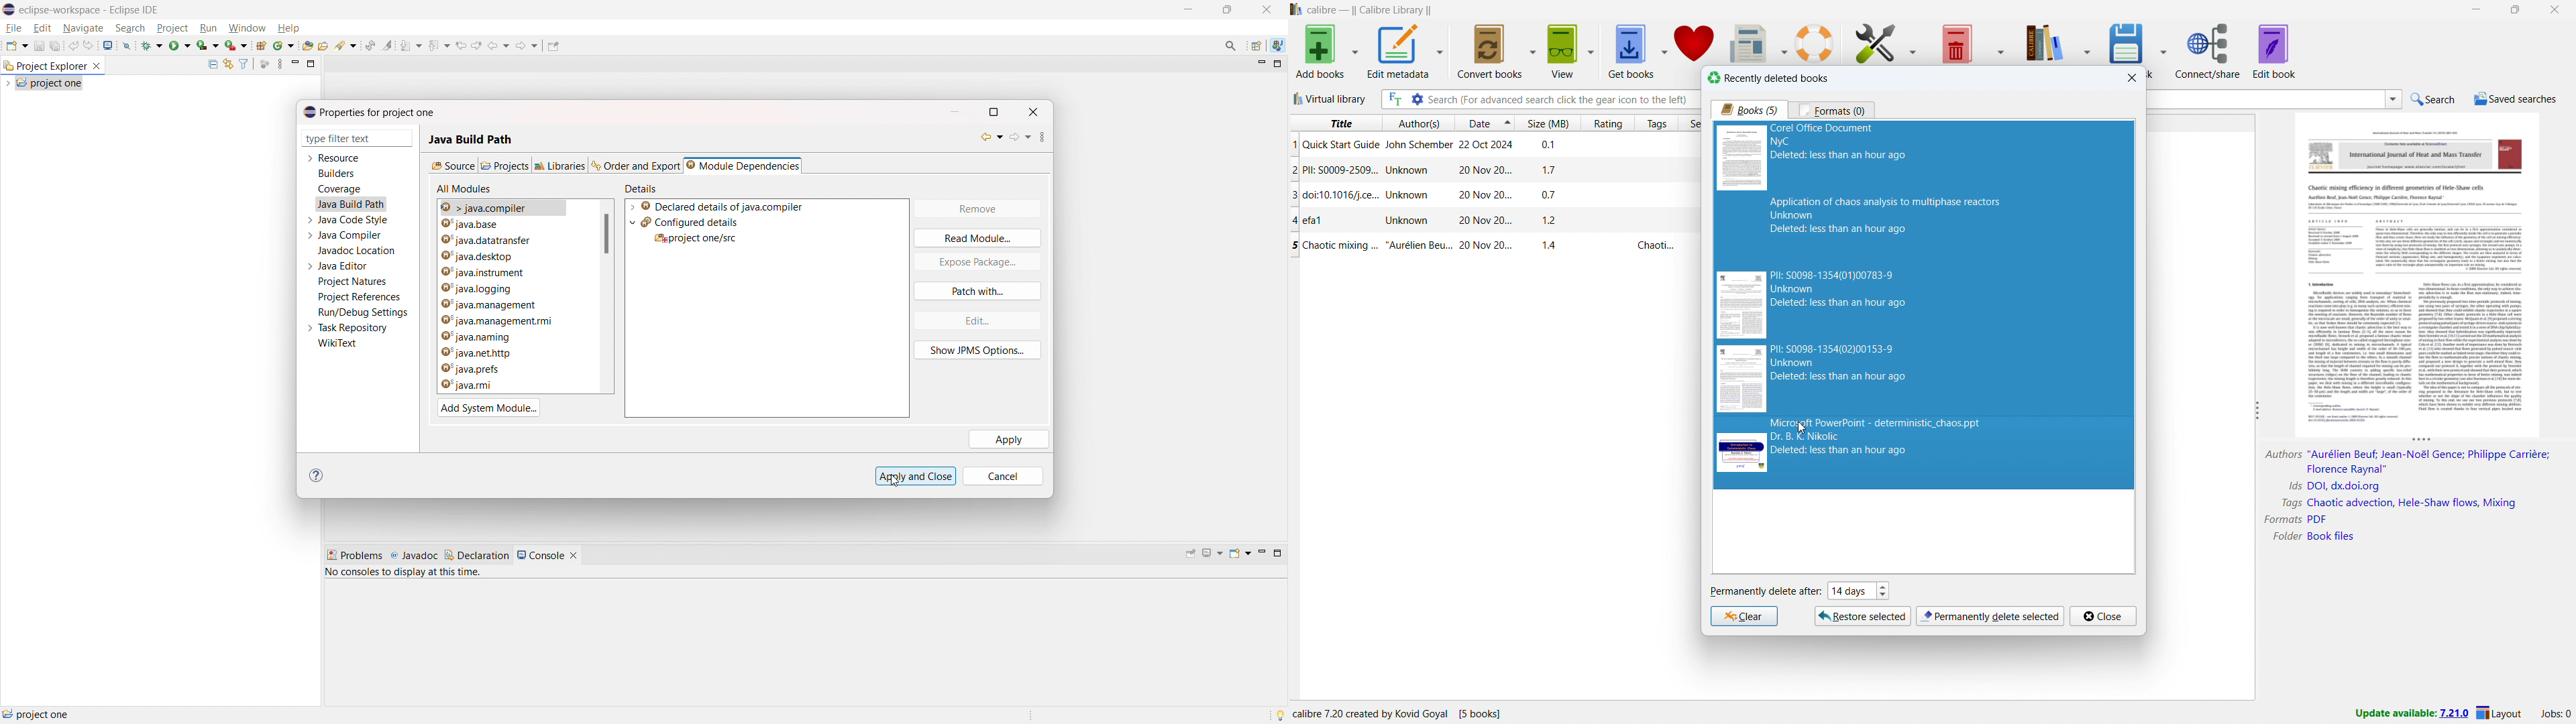  What do you see at coordinates (2515, 99) in the screenshot?
I see `saved searches menu` at bounding box center [2515, 99].